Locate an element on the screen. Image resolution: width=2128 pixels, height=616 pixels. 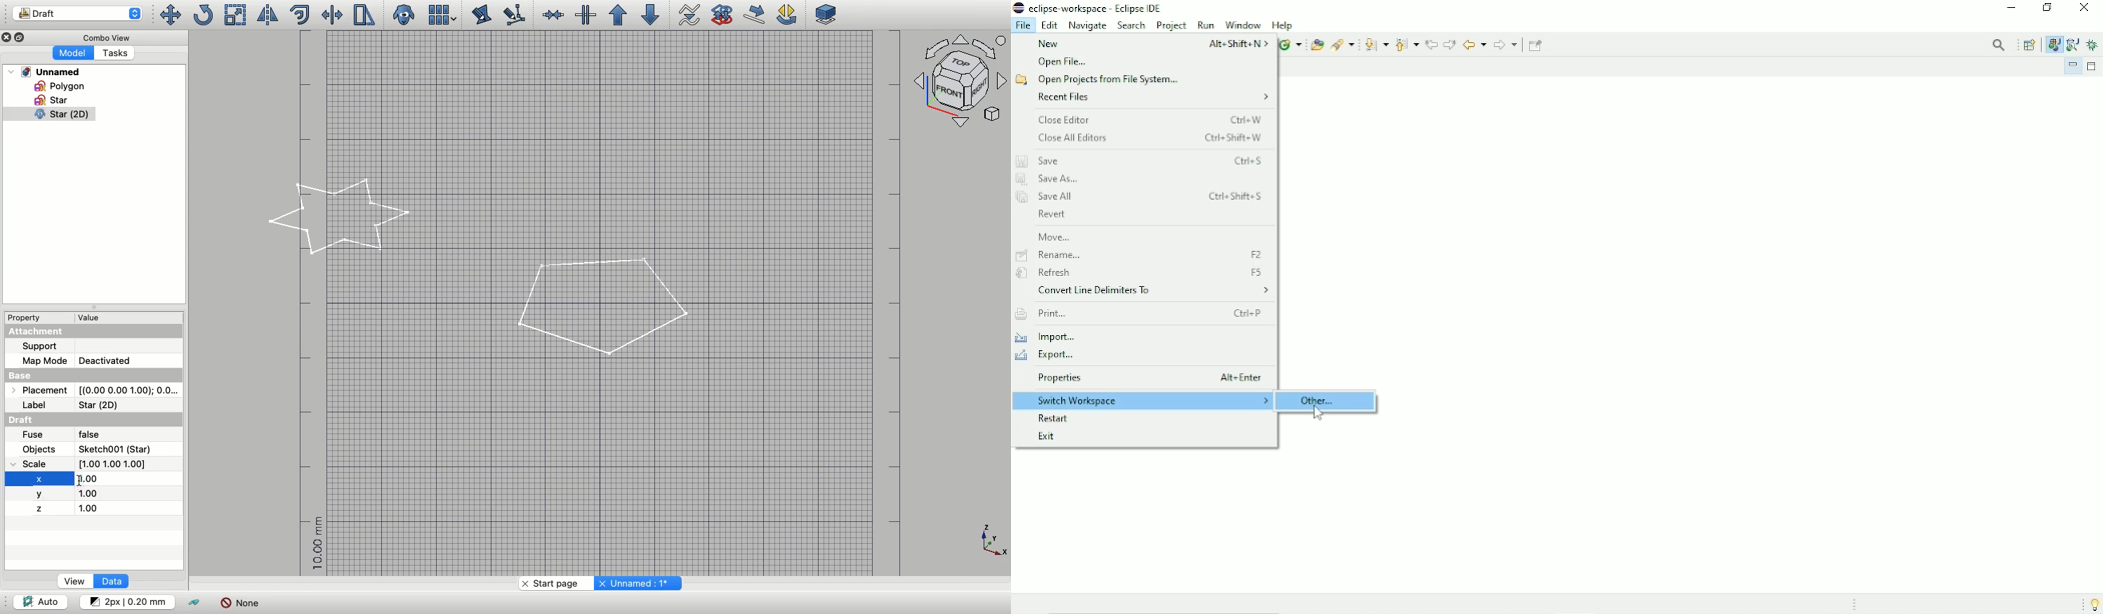
Scale is located at coordinates (34, 464).